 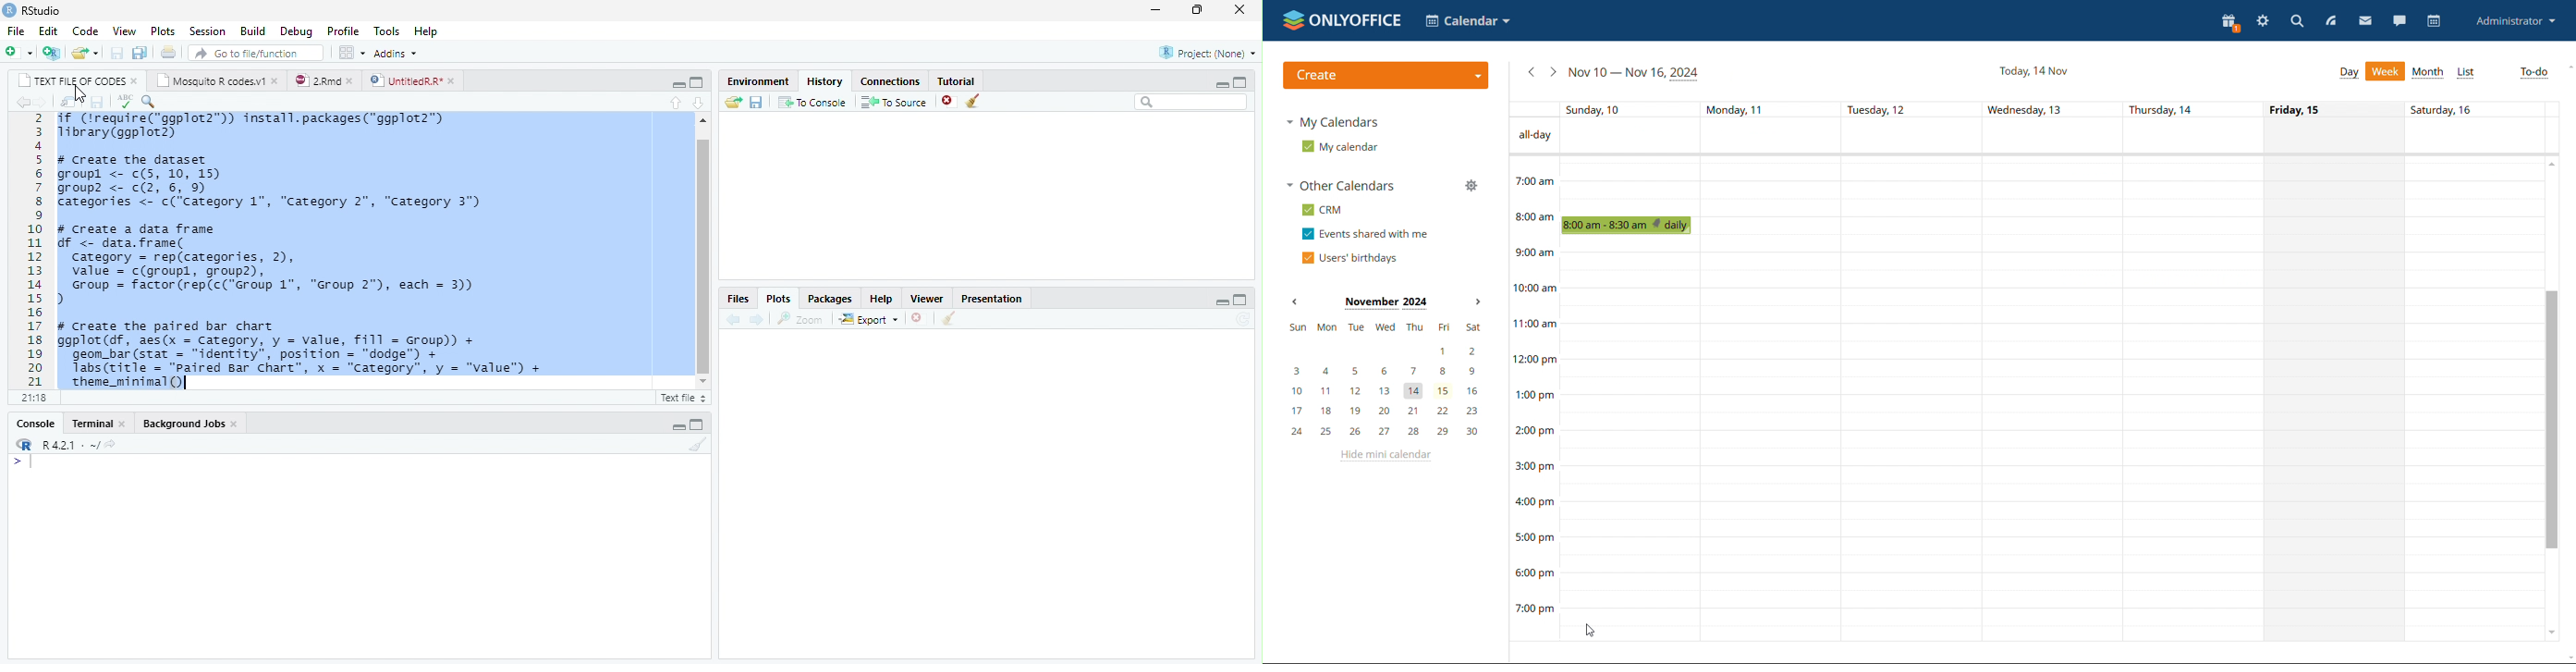 I want to click on 2.rmd, so click(x=318, y=80).